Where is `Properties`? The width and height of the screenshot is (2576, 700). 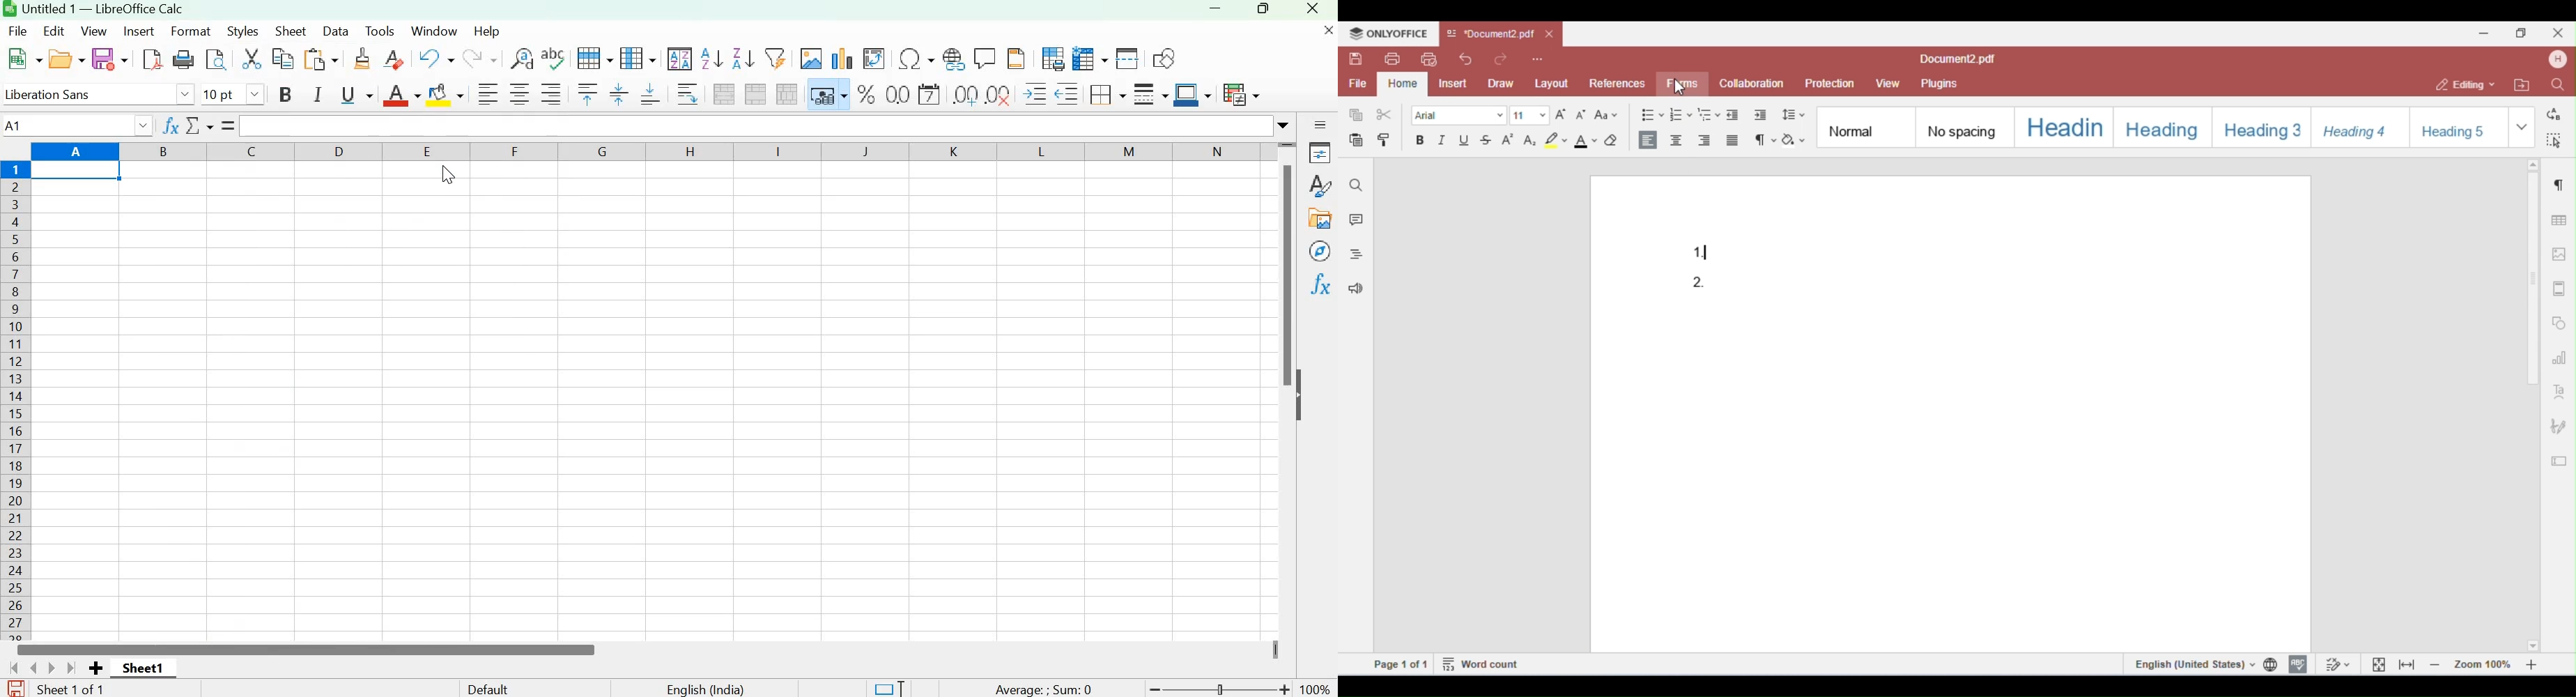 Properties is located at coordinates (1320, 153).